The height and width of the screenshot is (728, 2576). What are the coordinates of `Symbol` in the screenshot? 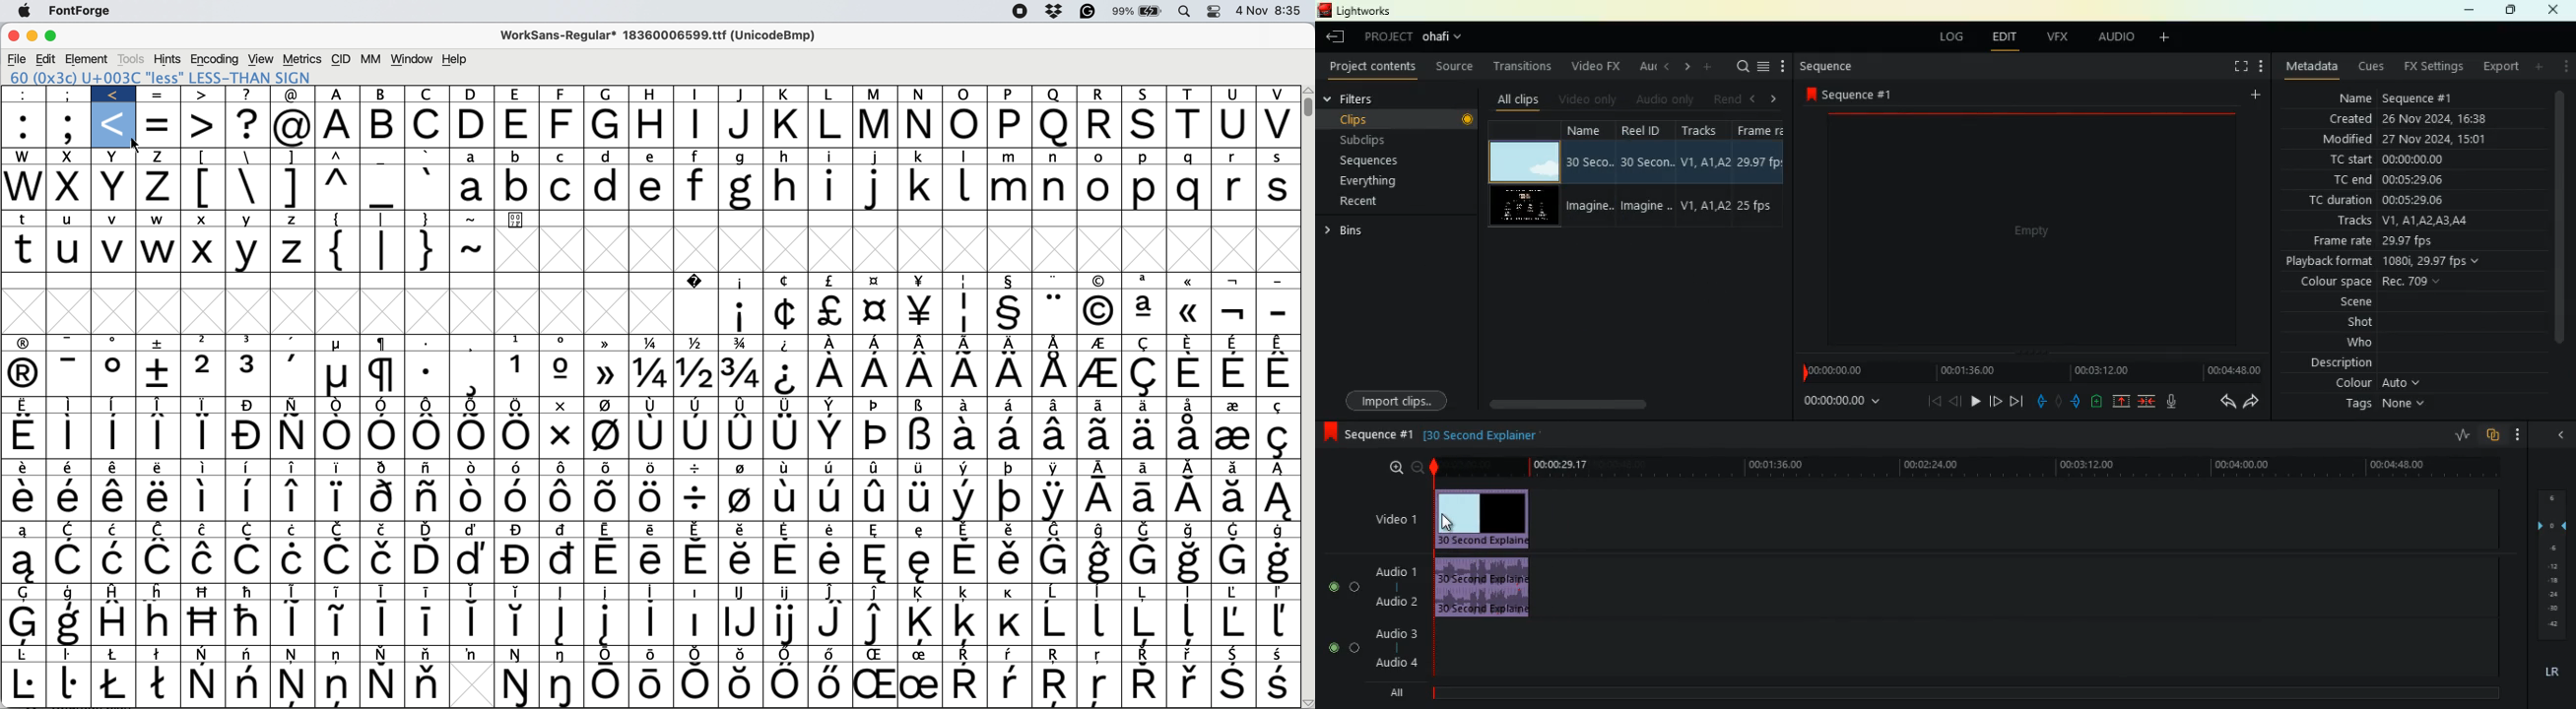 It's located at (697, 592).